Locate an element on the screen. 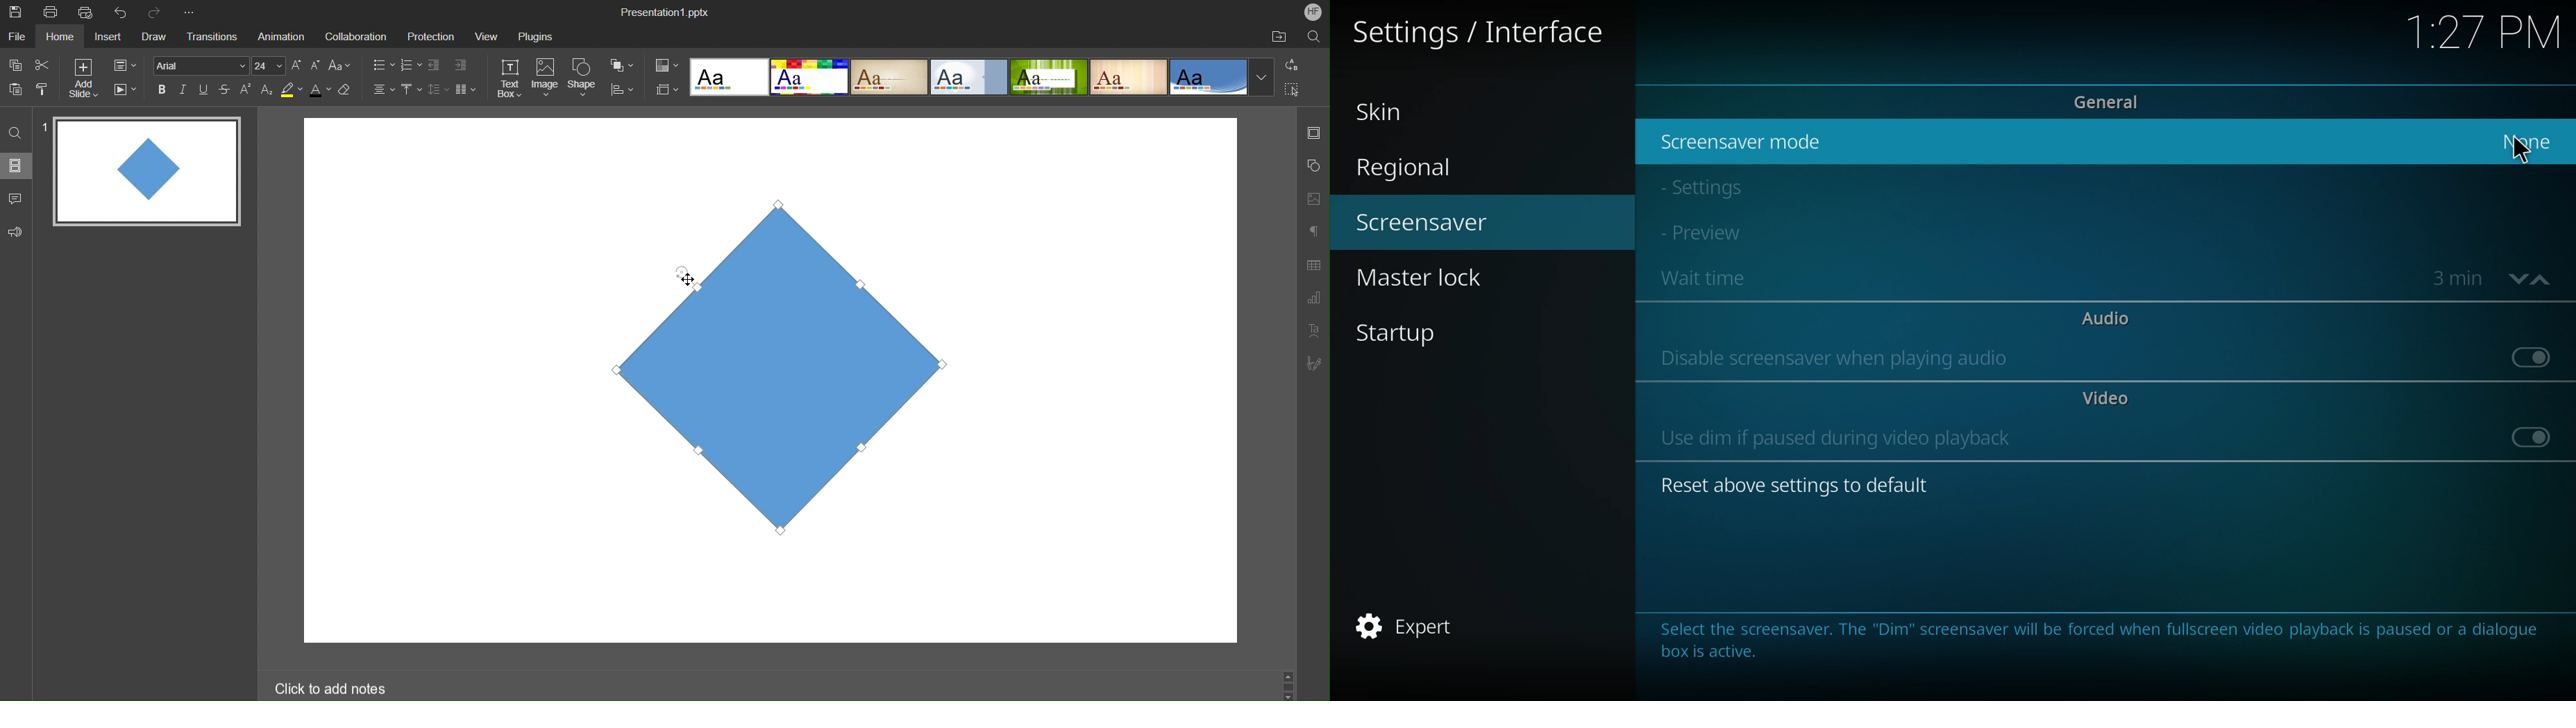 This screenshot has width=2576, height=728. Slides is located at coordinates (16, 165).